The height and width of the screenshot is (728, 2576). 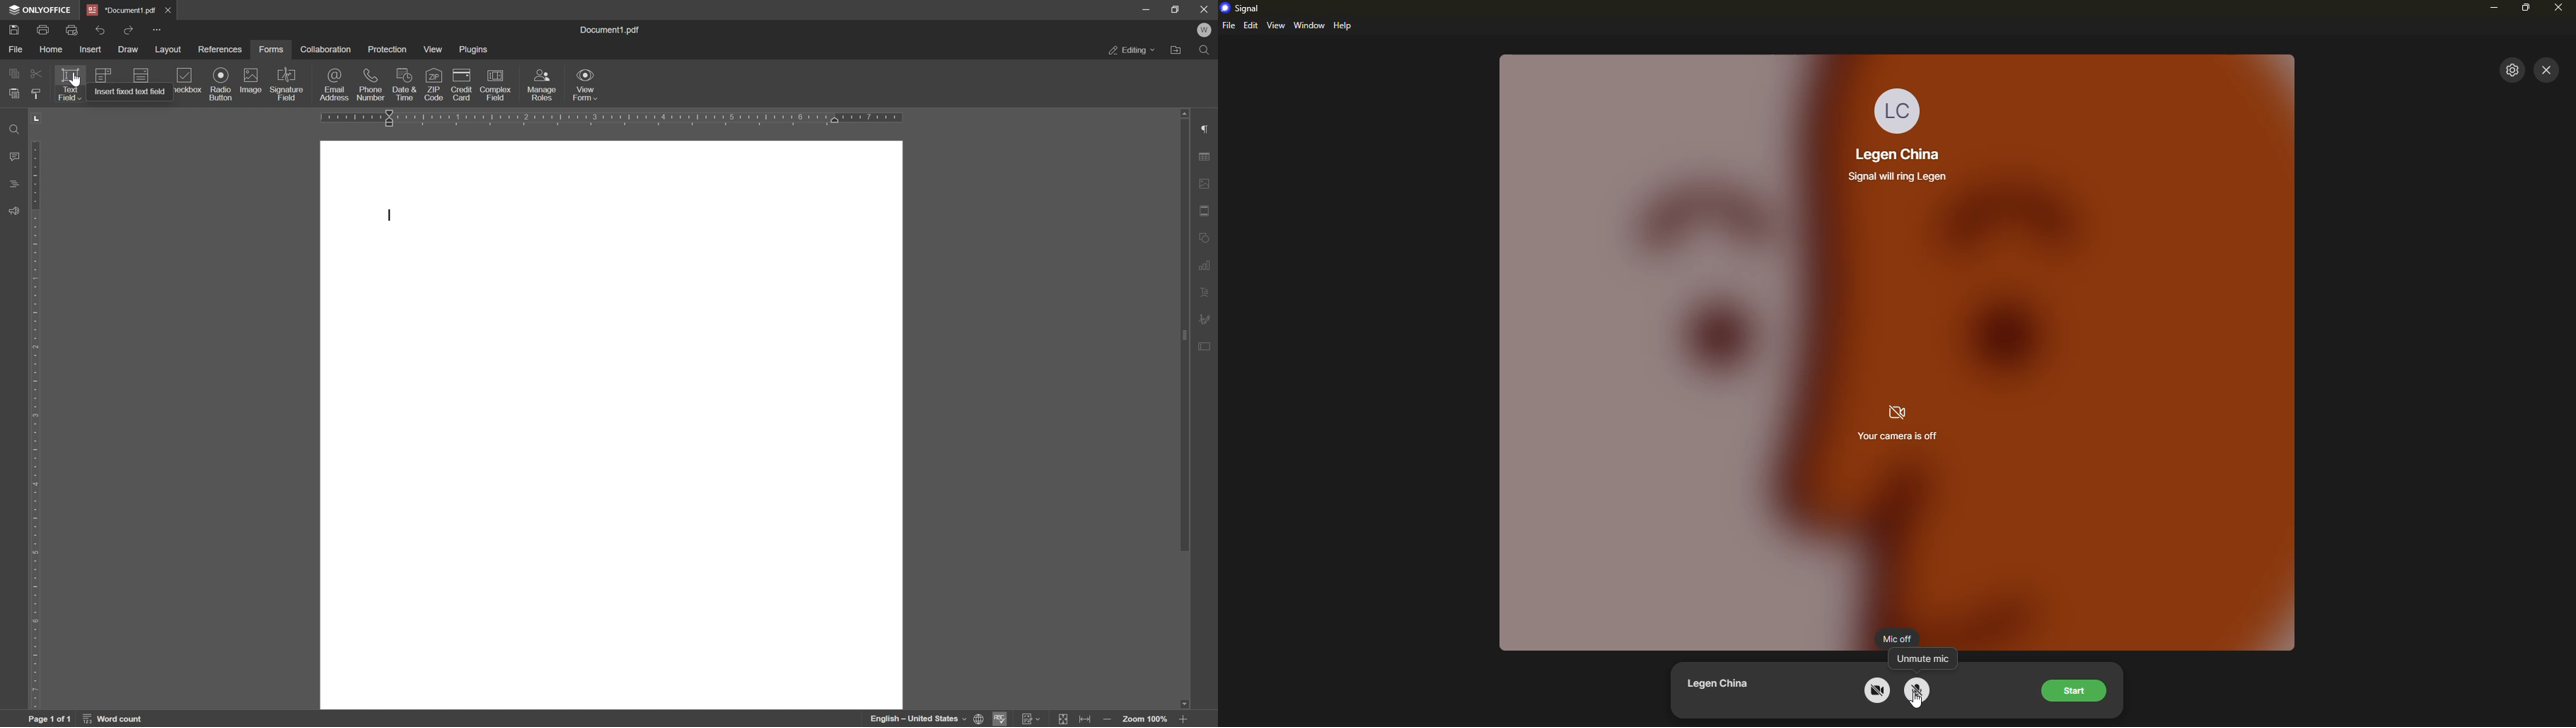 What do you see at coordinates (1251, 25) in the screenshot?
I see `edit` at bounding box center [1251, 25].